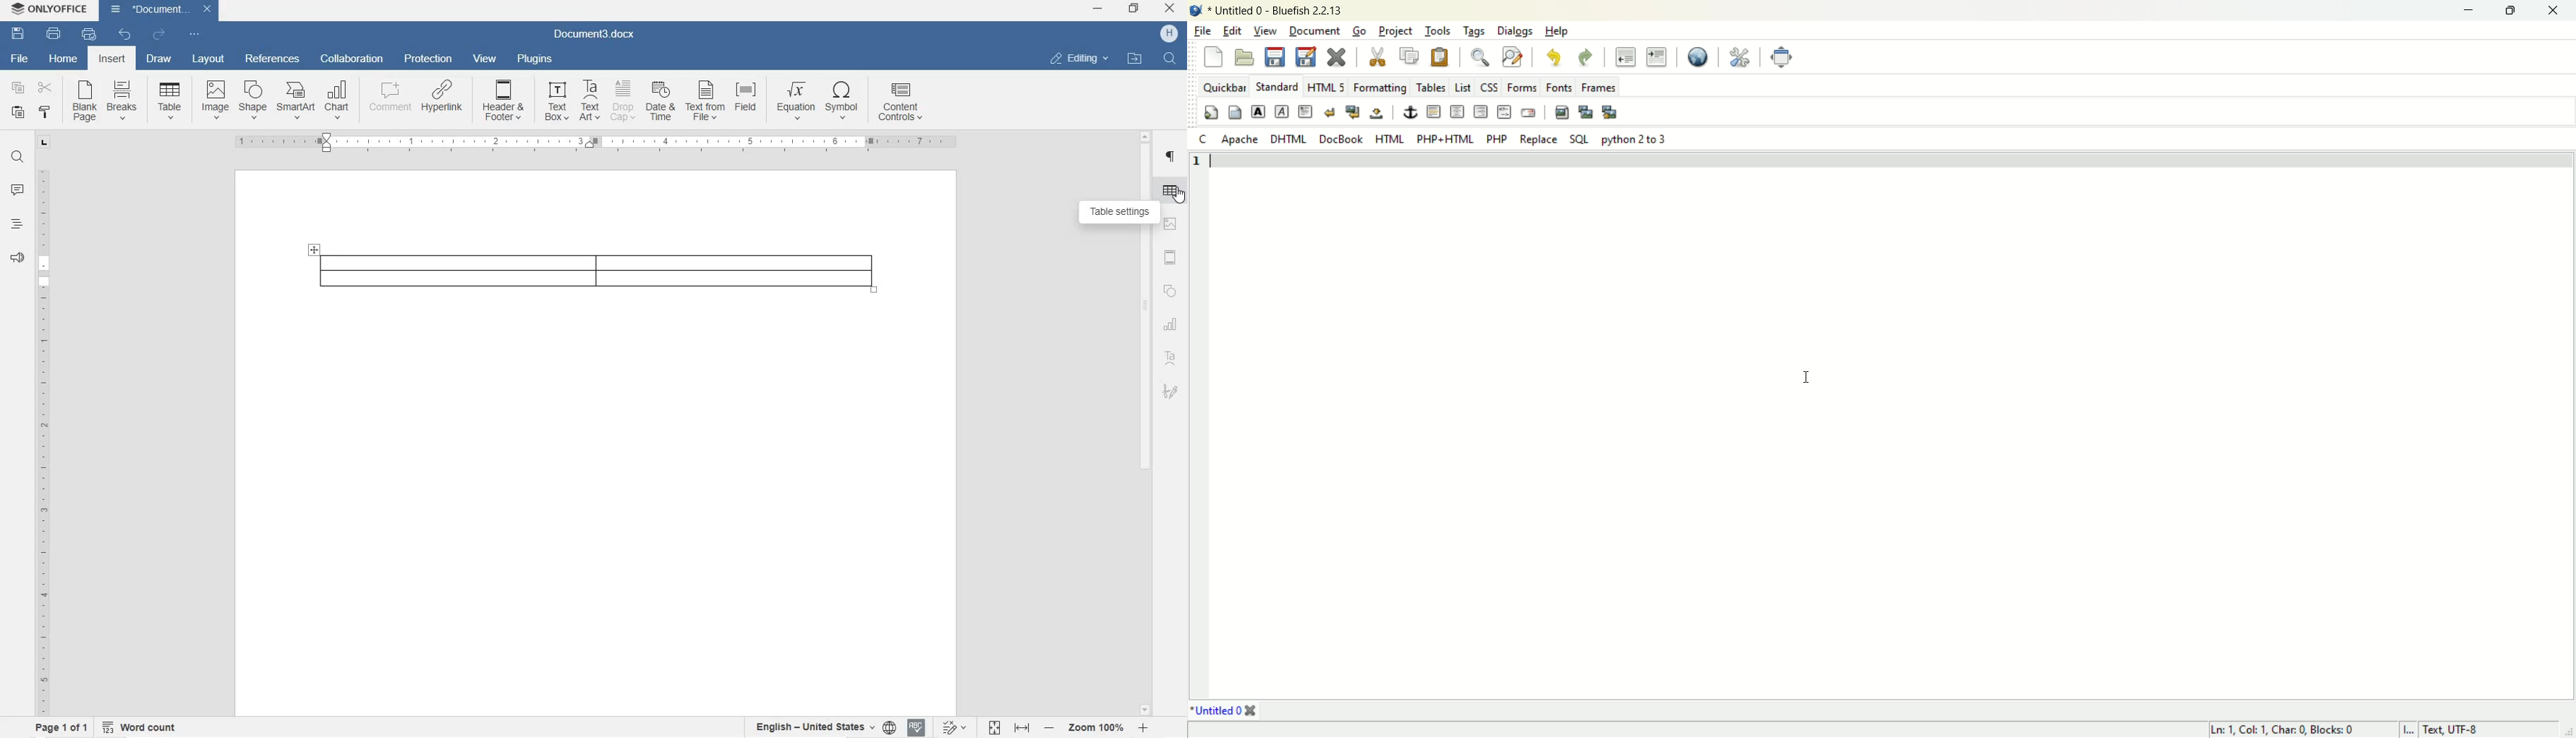 The image size is (2576, 756). What do you see at coordinates (54, 33) in the screenshot?
I see `PRINT` at bounding box center [54, 33].